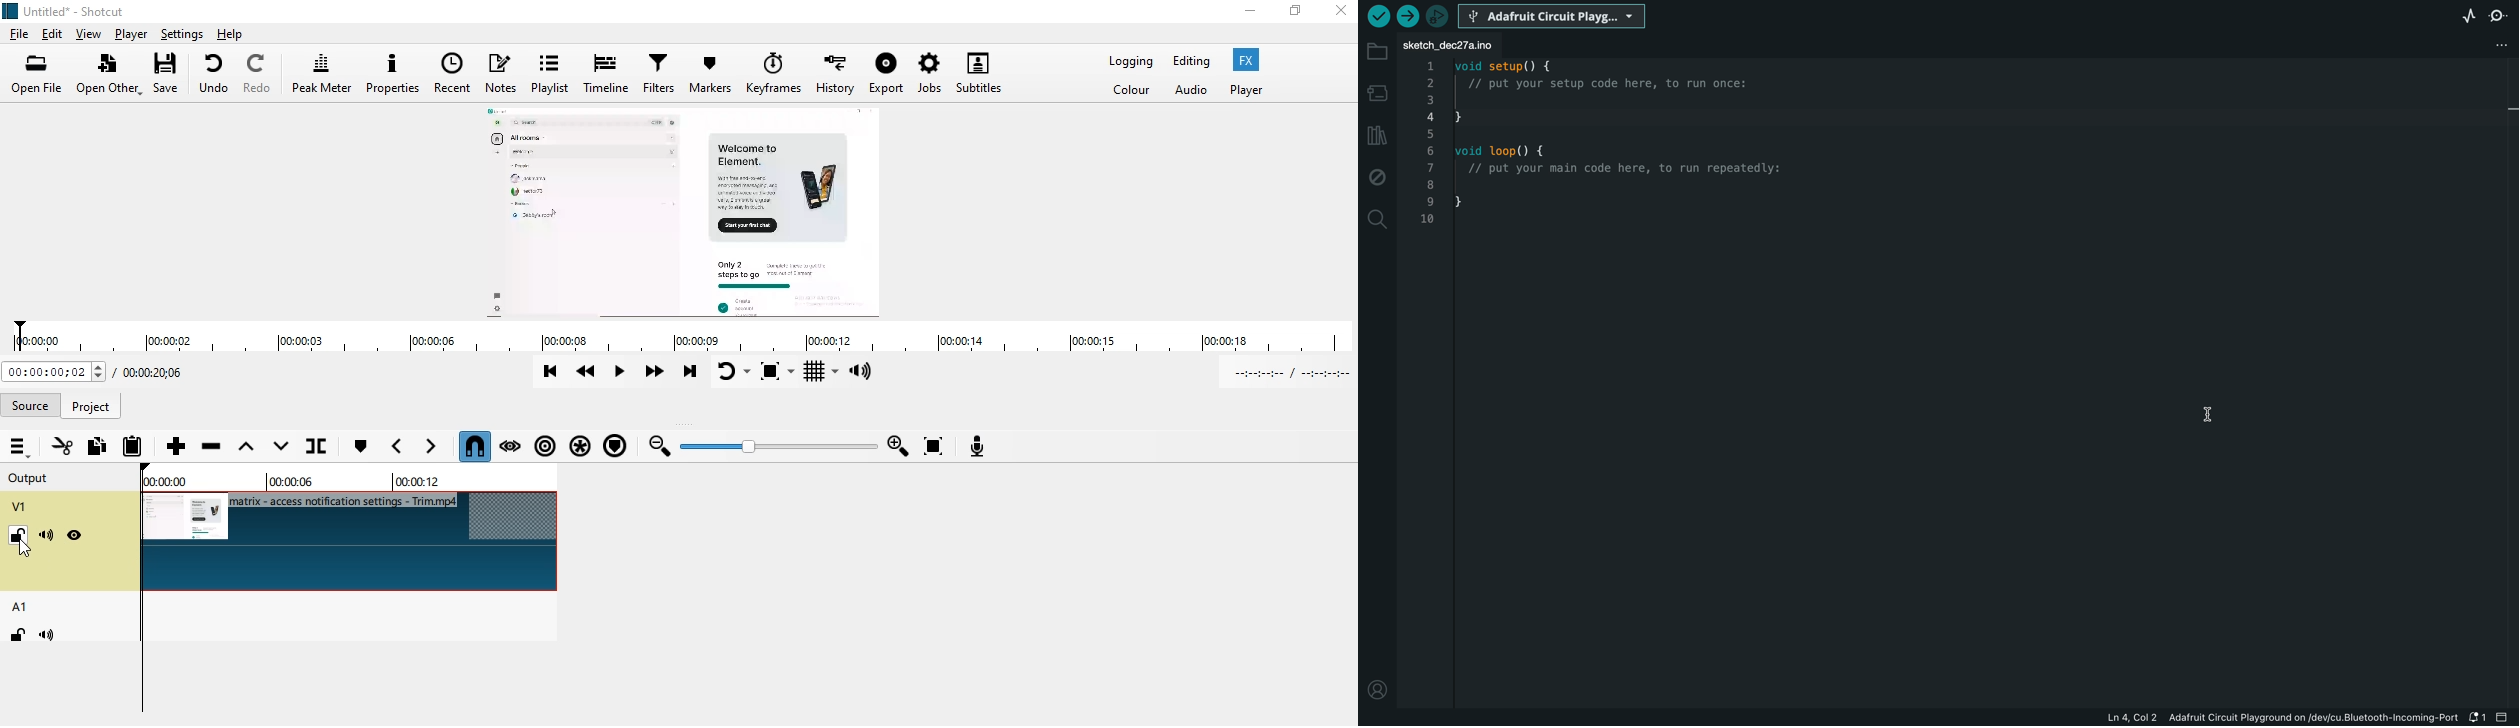 The image size is (2520, 728). What do you see at coordinates (32, 477) in the screenshot?
I see `output` at bounding box center [32, 477].